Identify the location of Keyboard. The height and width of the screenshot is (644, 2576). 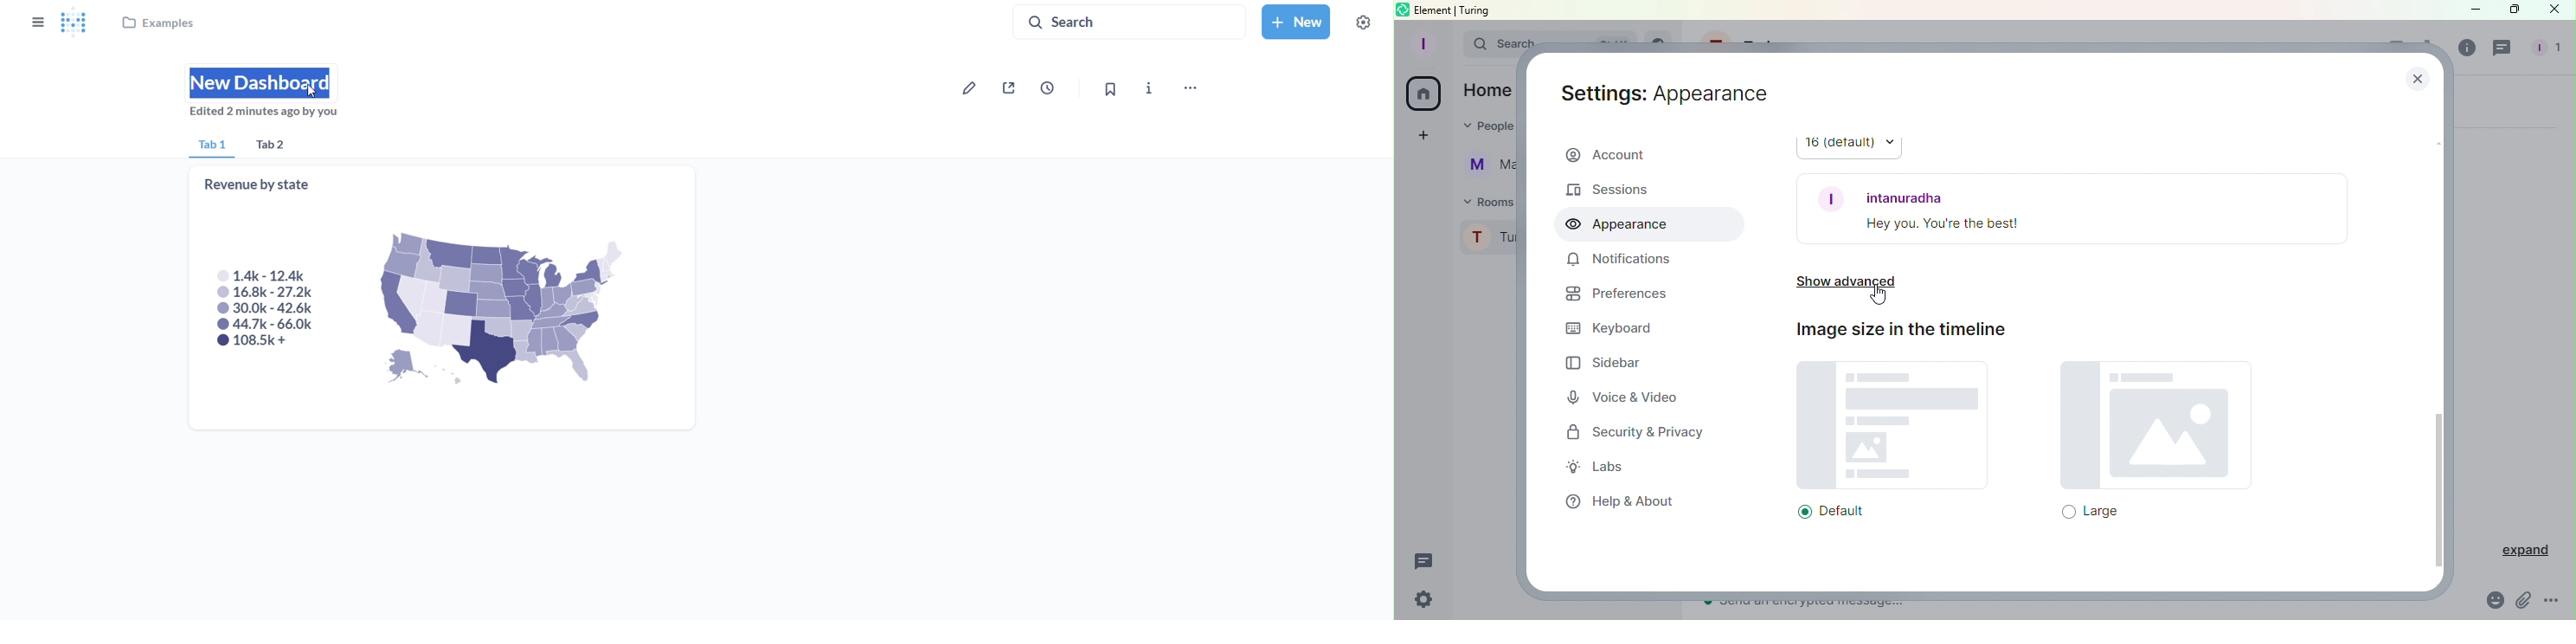
(1624, 329).